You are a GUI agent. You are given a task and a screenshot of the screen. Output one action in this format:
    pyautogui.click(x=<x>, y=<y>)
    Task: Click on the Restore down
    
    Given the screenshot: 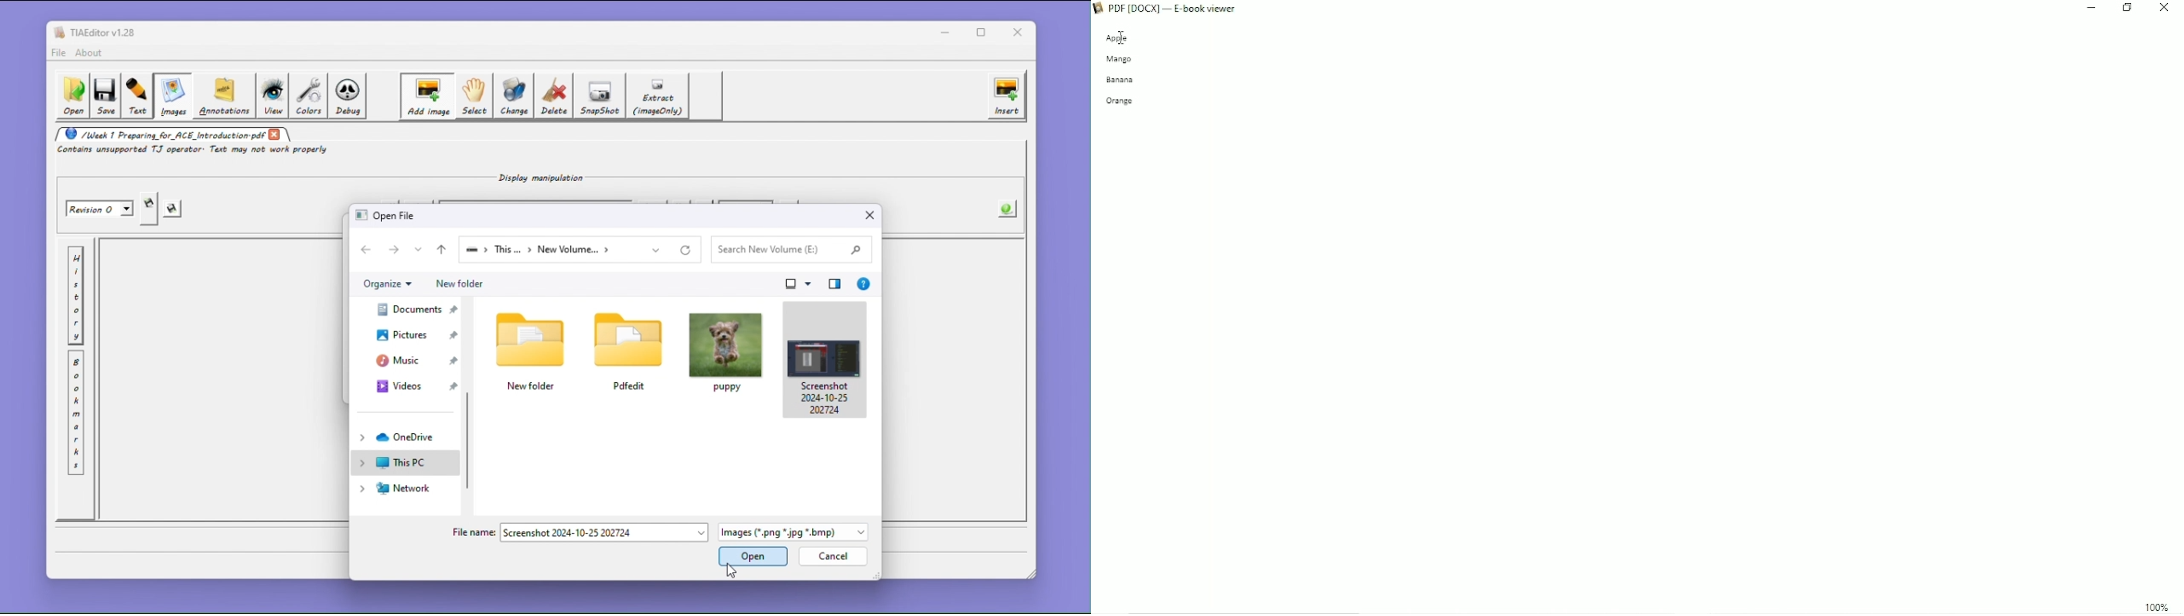 What is the action you would take?
    pyautogui.click(x=2128, y=8)
    